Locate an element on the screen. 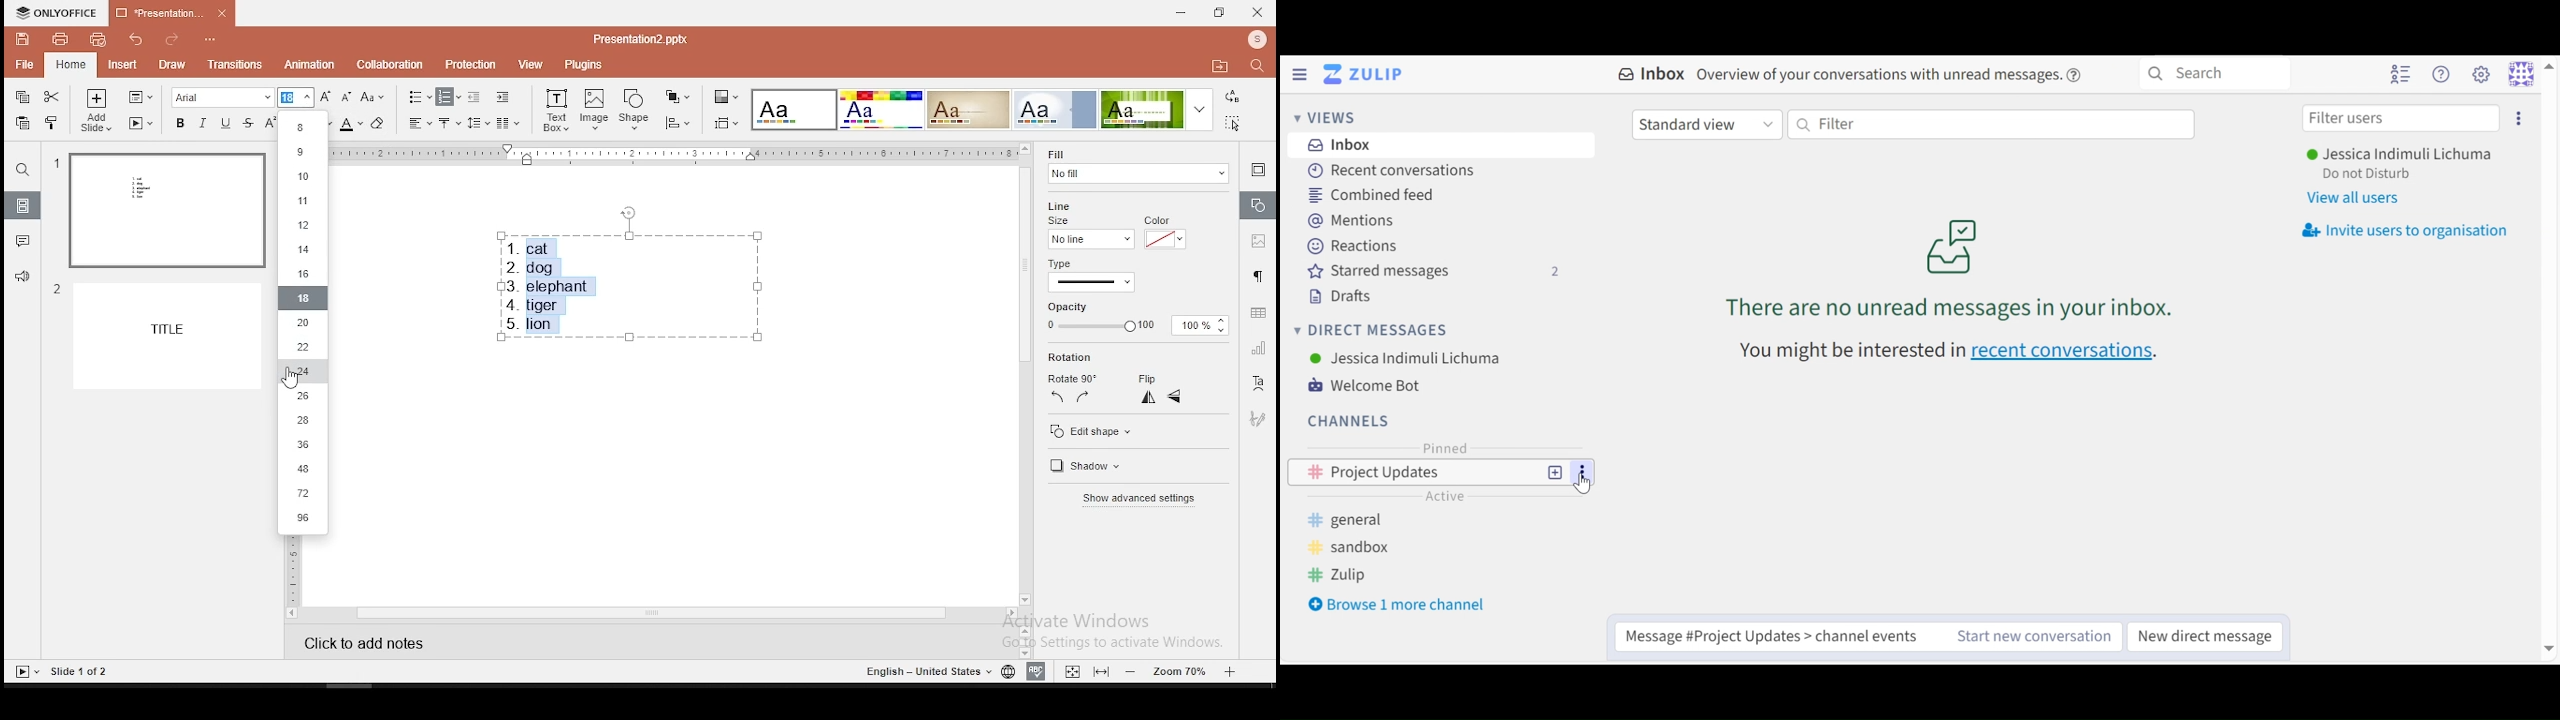 The height and width of the screenshot is (728, 2576). decrease font size is located at coordinates (348, 97).